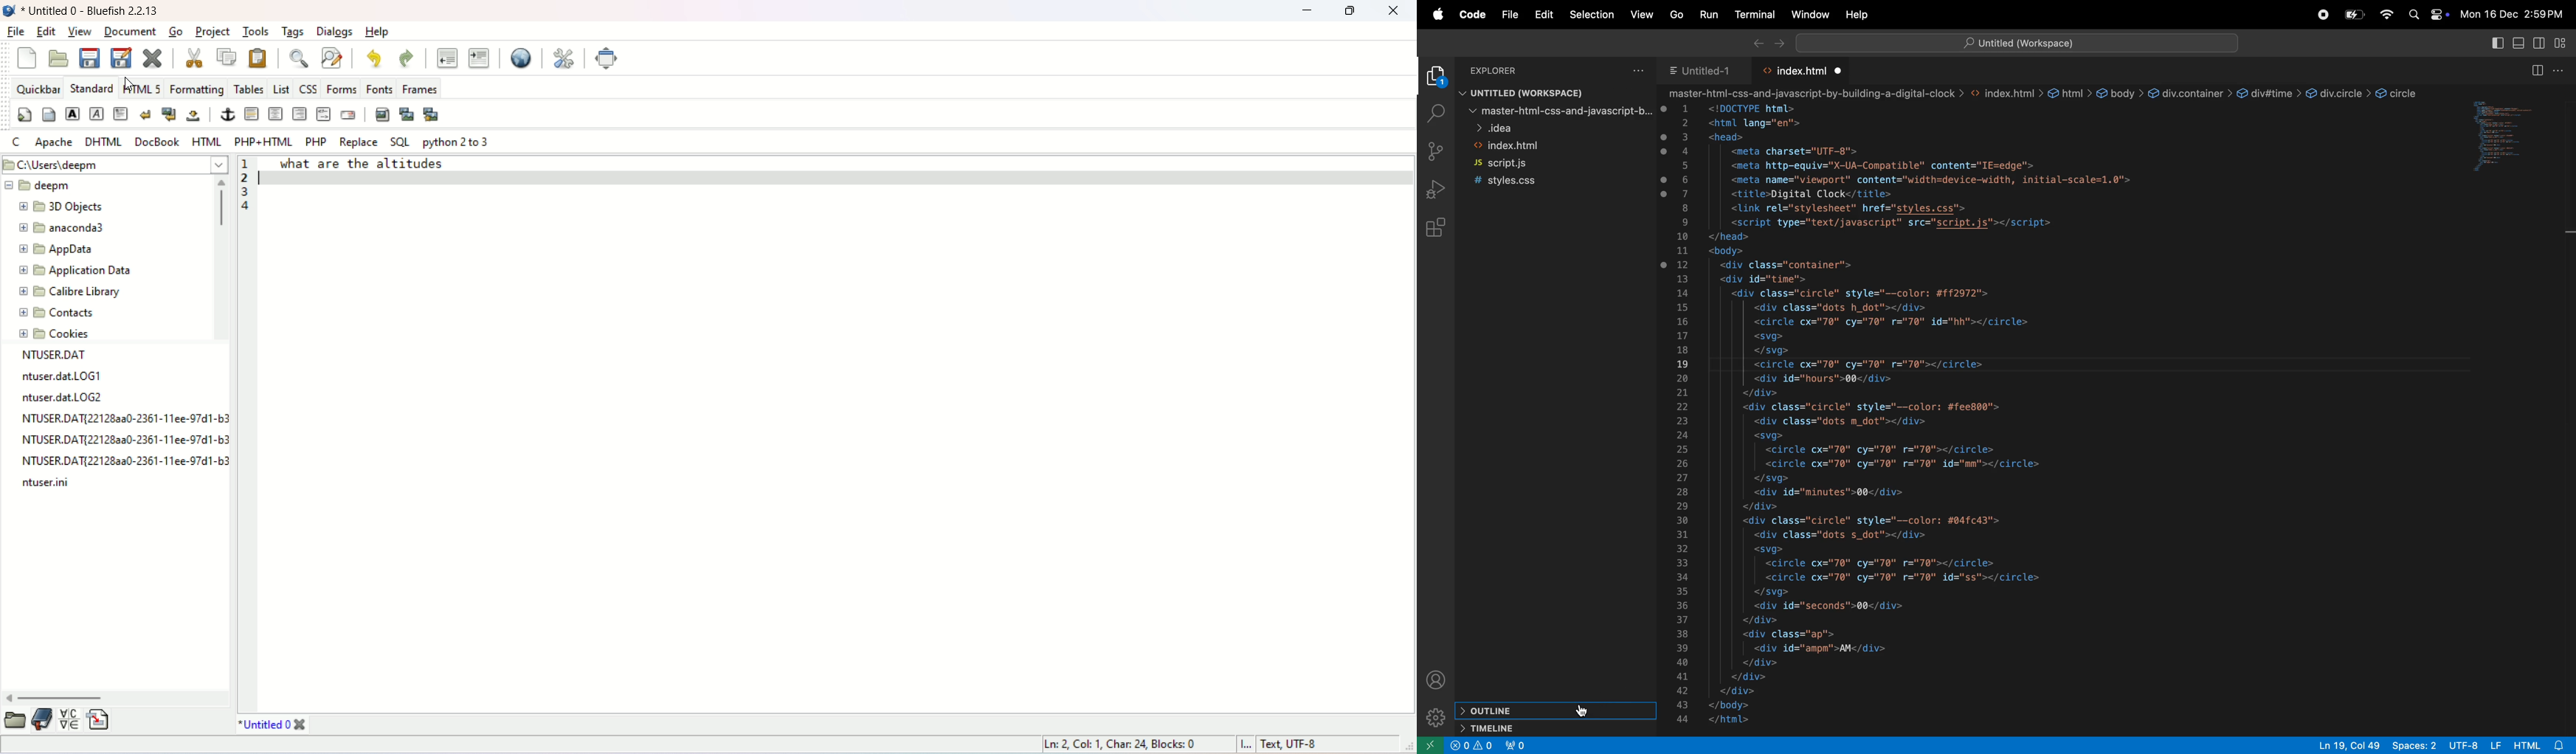 The height and width of the screenshot is (756, 2576). Describe the element at coordinates (174, 31) in the screenshot. I see `go` at that location.